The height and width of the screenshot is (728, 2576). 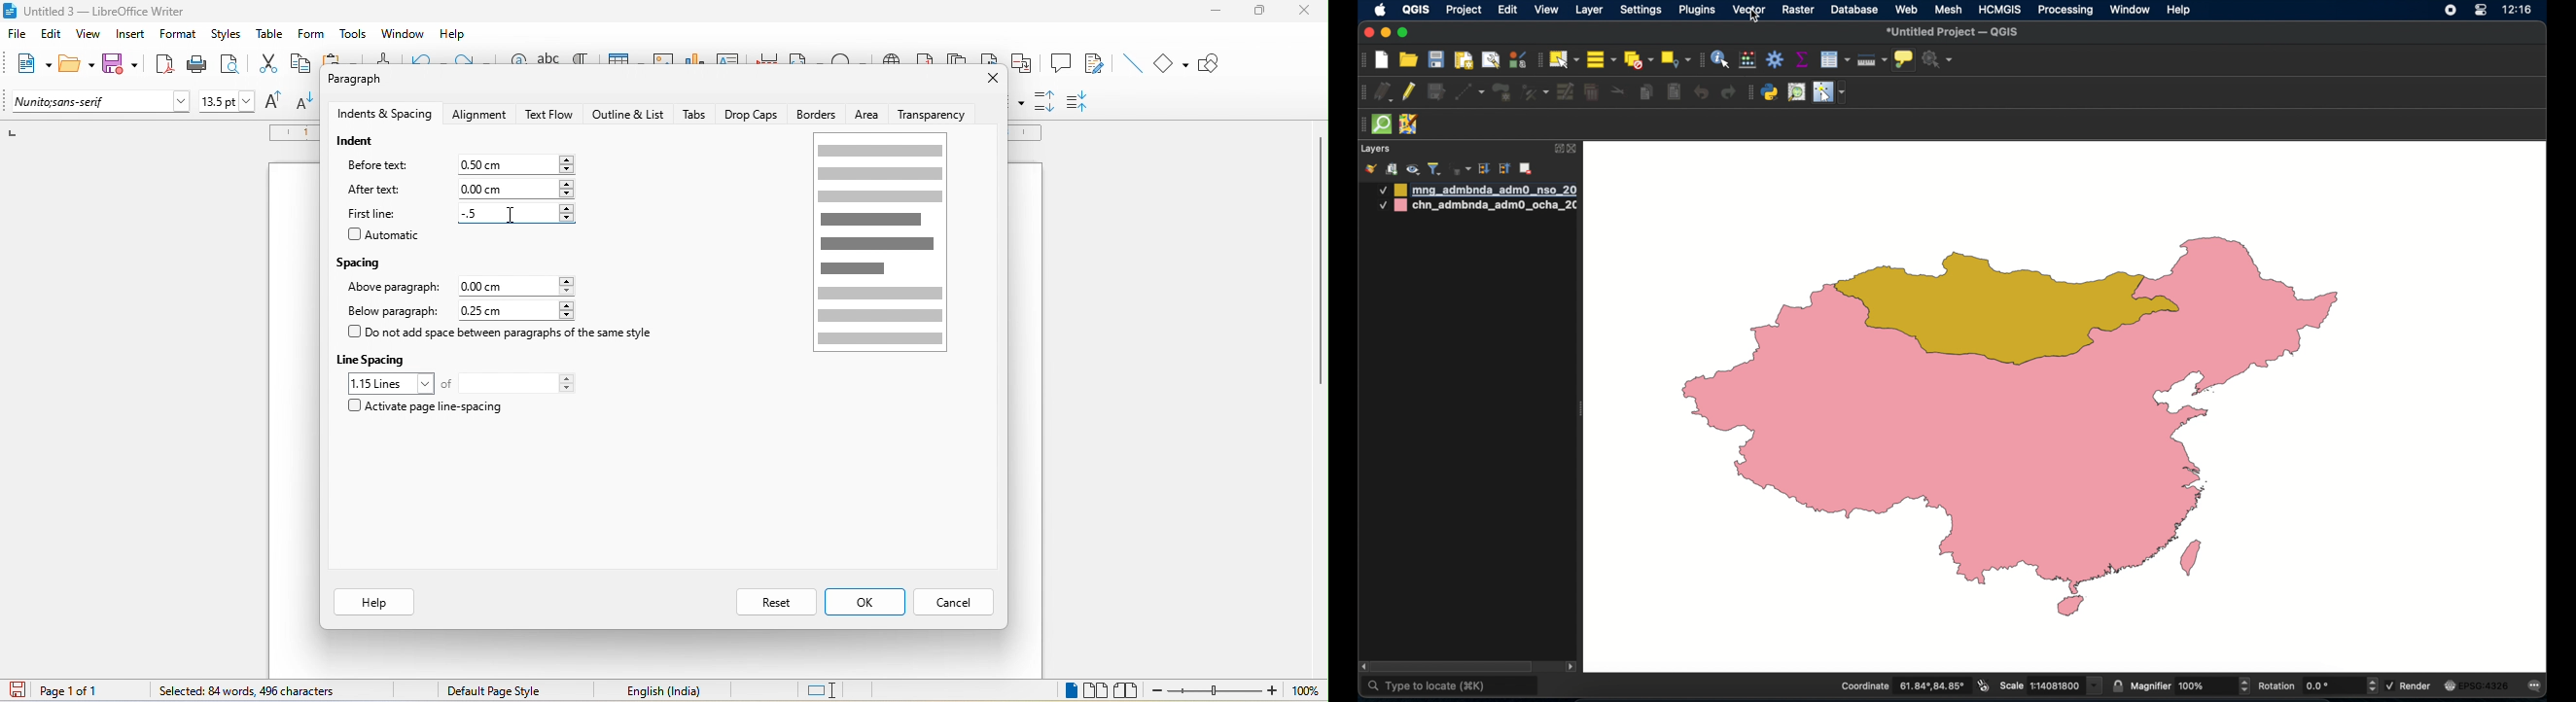 What do you see at coordinates (1903, 59) in the screenshot?
I see `show map tips` at bounding box center [1903, 59].